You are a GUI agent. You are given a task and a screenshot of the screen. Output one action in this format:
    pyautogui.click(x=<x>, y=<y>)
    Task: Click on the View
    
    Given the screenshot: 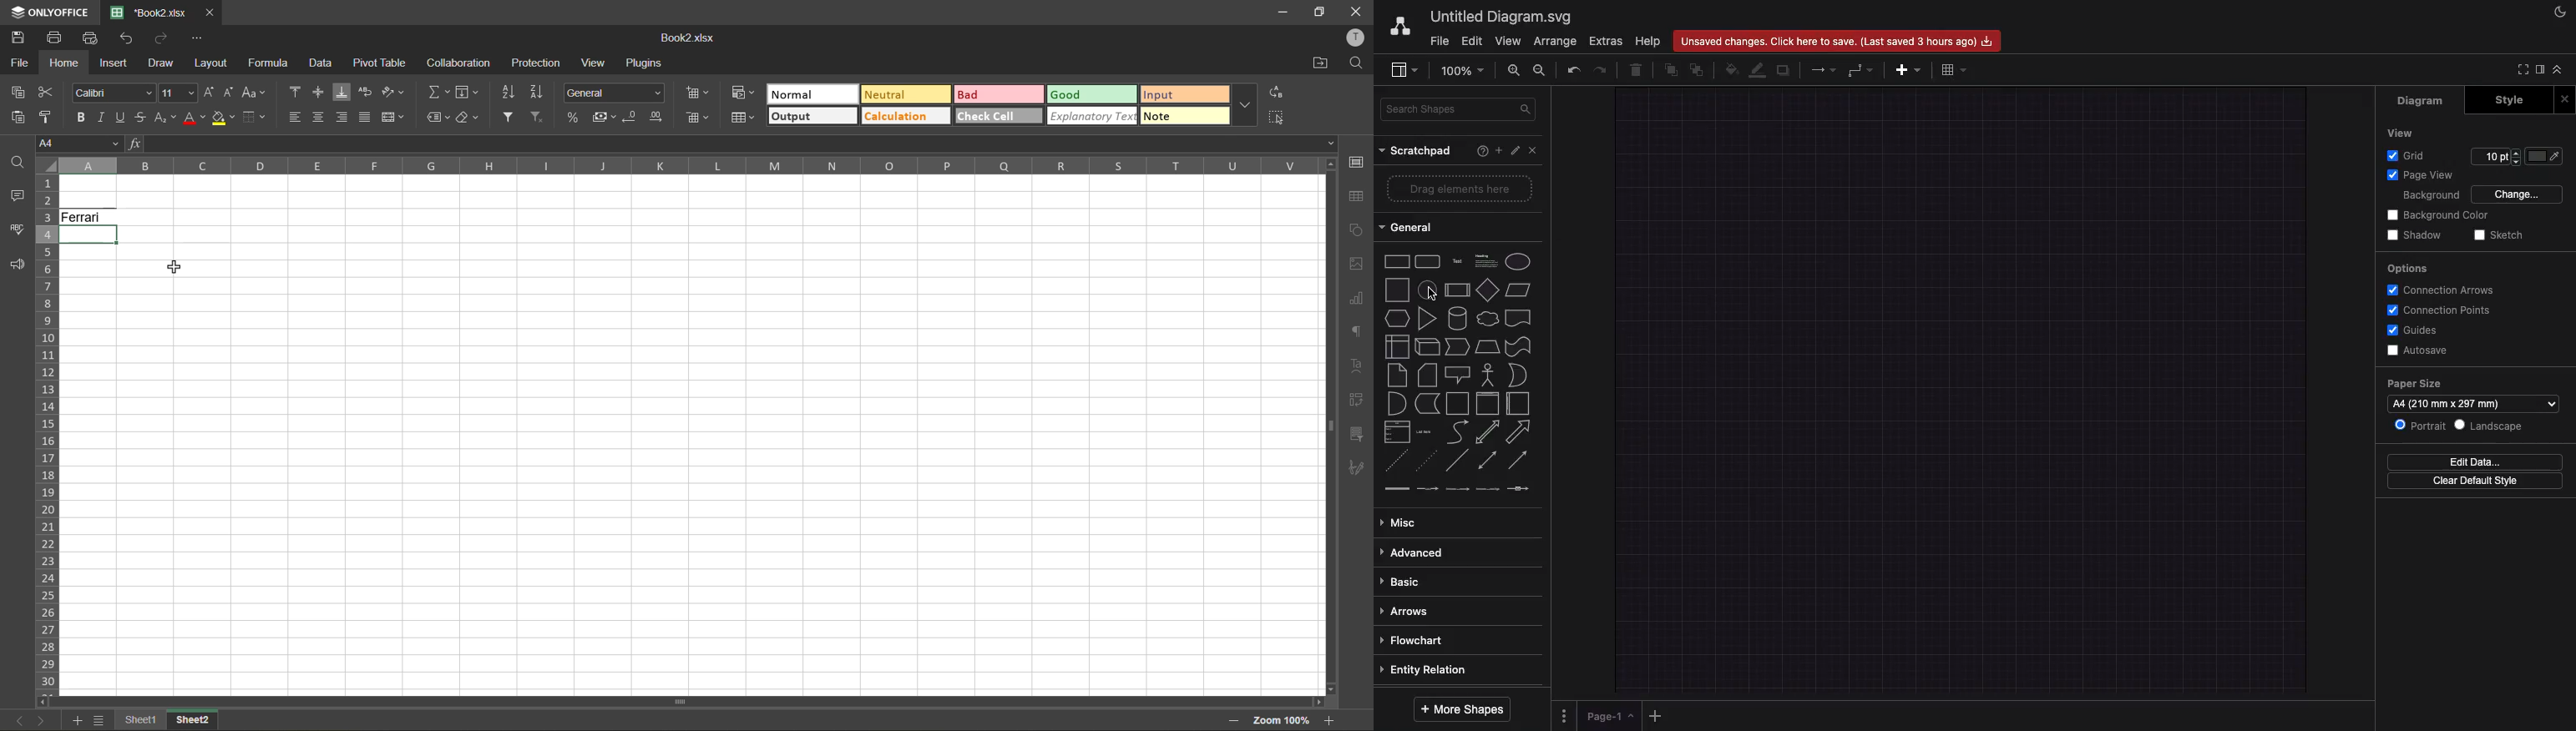 What is the action you would take?
    pyautogui.click(x=2399, y=133)
    